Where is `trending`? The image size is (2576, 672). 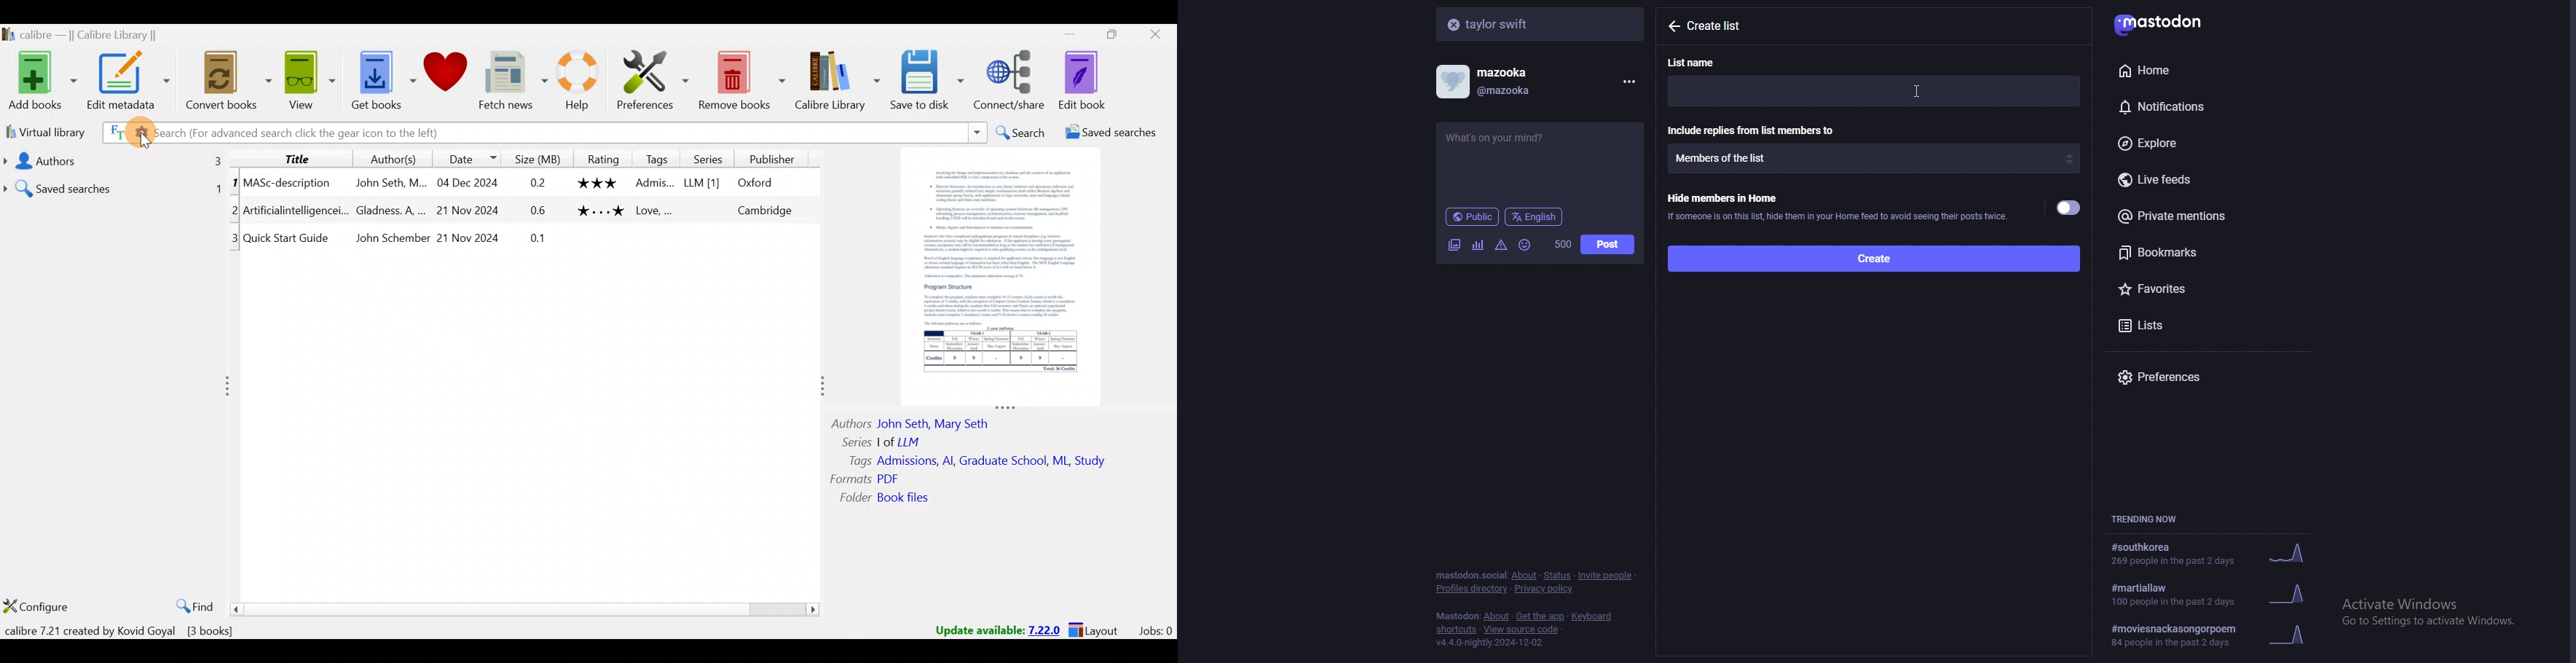
trending is located at coordinates (2210, 554).